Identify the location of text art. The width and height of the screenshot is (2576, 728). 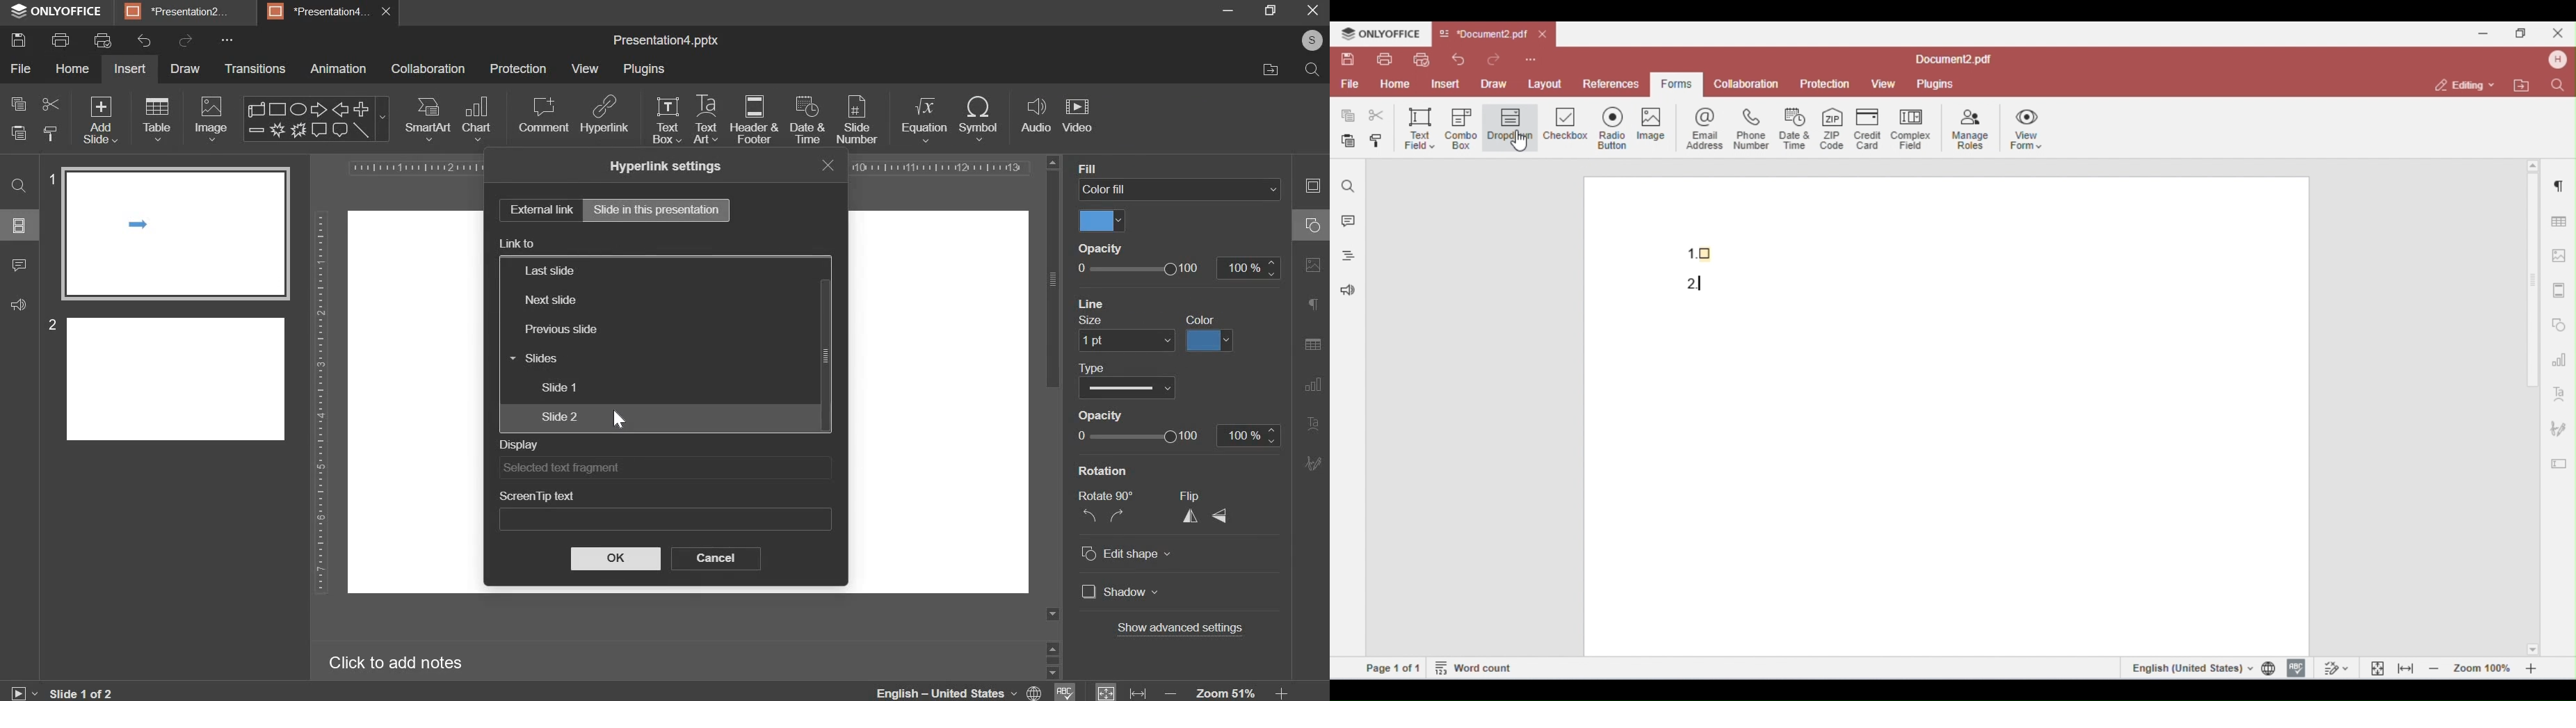
(704, 120).